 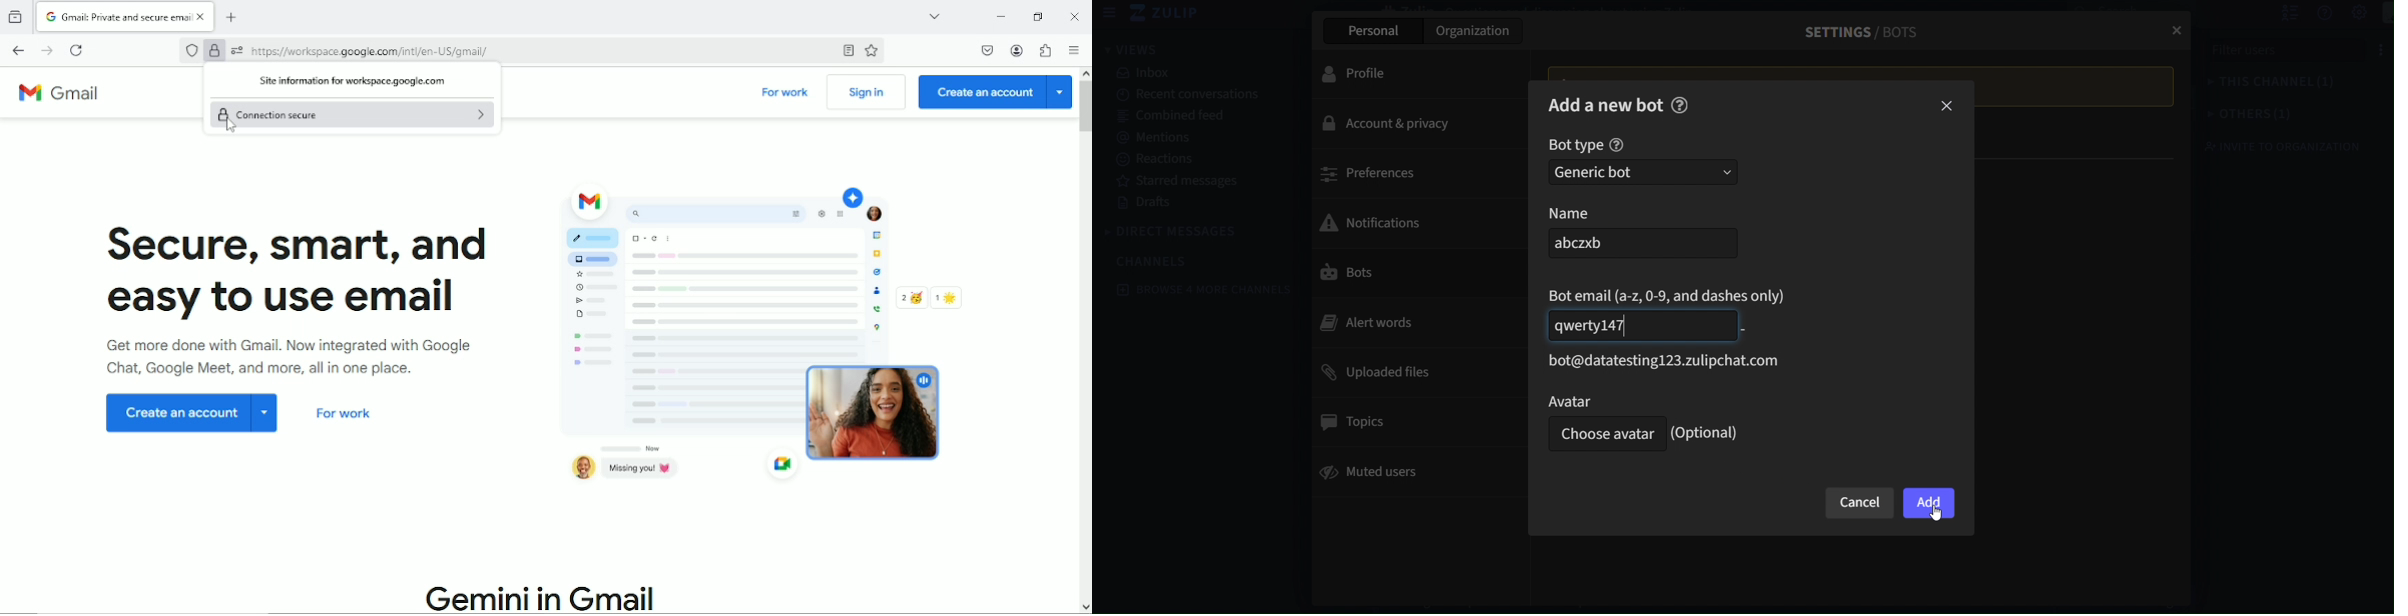 What do you see at coordinates (214, 50) in the screenshot?
I see `Verified by Google Trust Services` at bounding box center [214, 50].